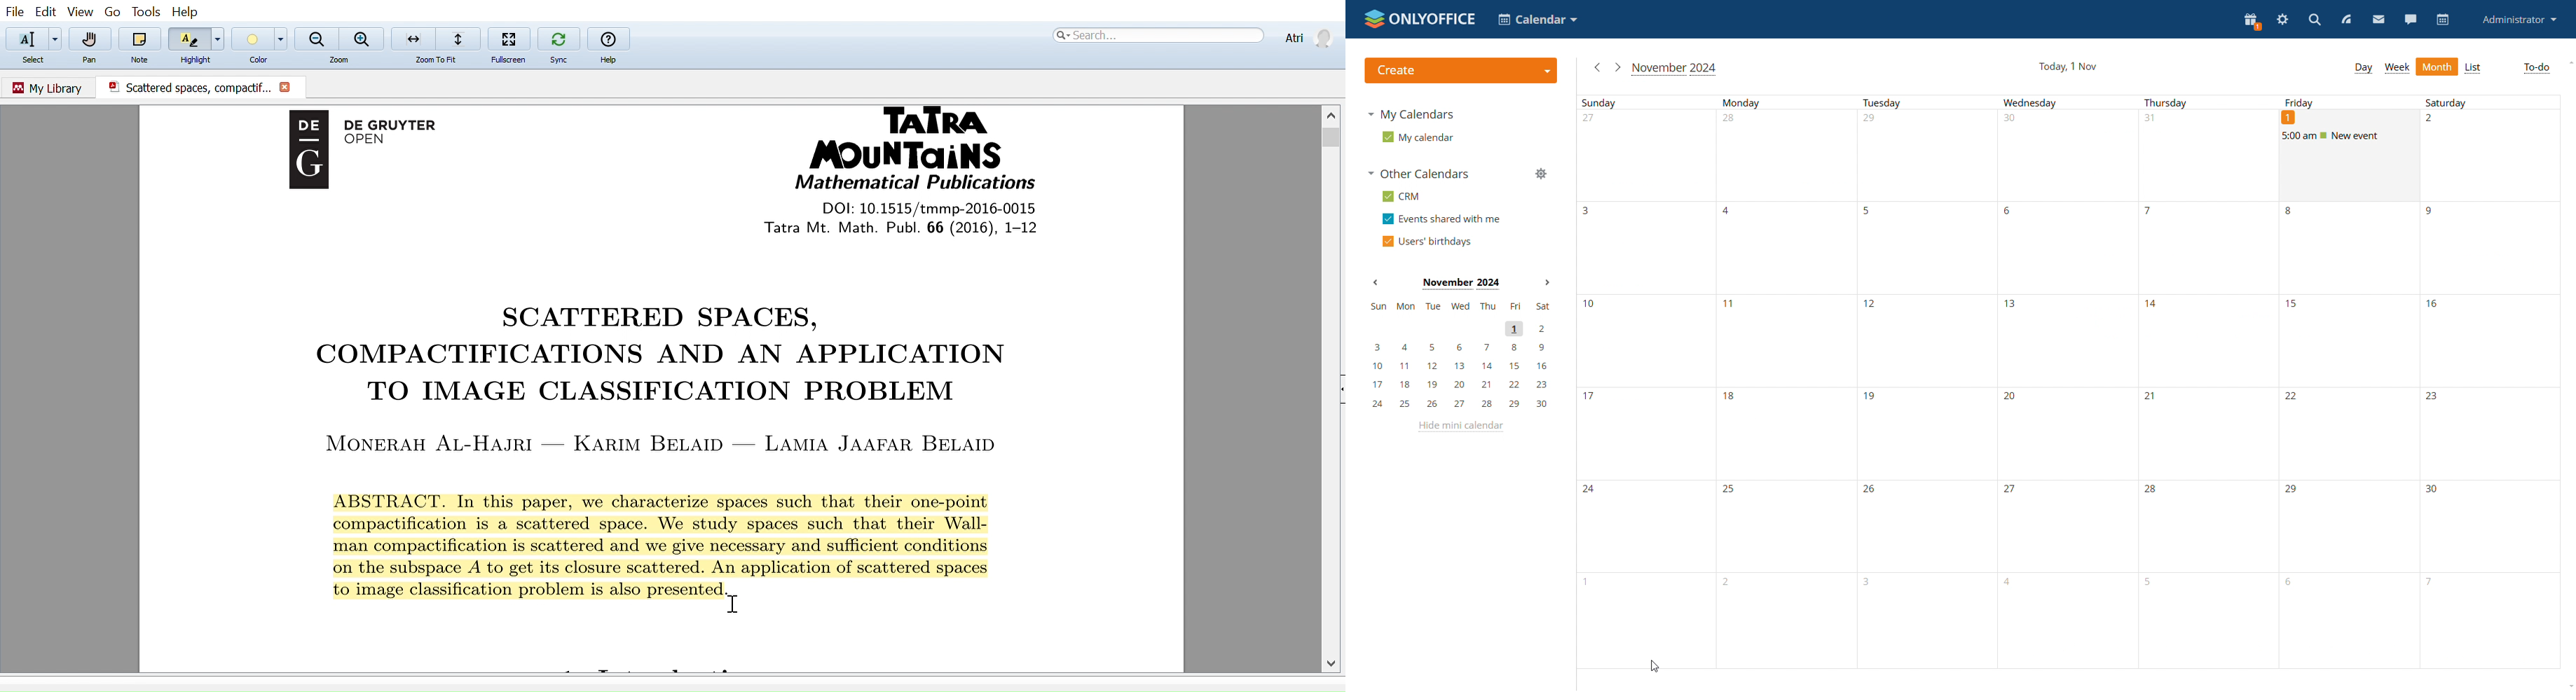 This screenshot has height=700, width=2576. Describe the element at coordinates (1306, 36) in the screenshot. I see `Profile` at that location.